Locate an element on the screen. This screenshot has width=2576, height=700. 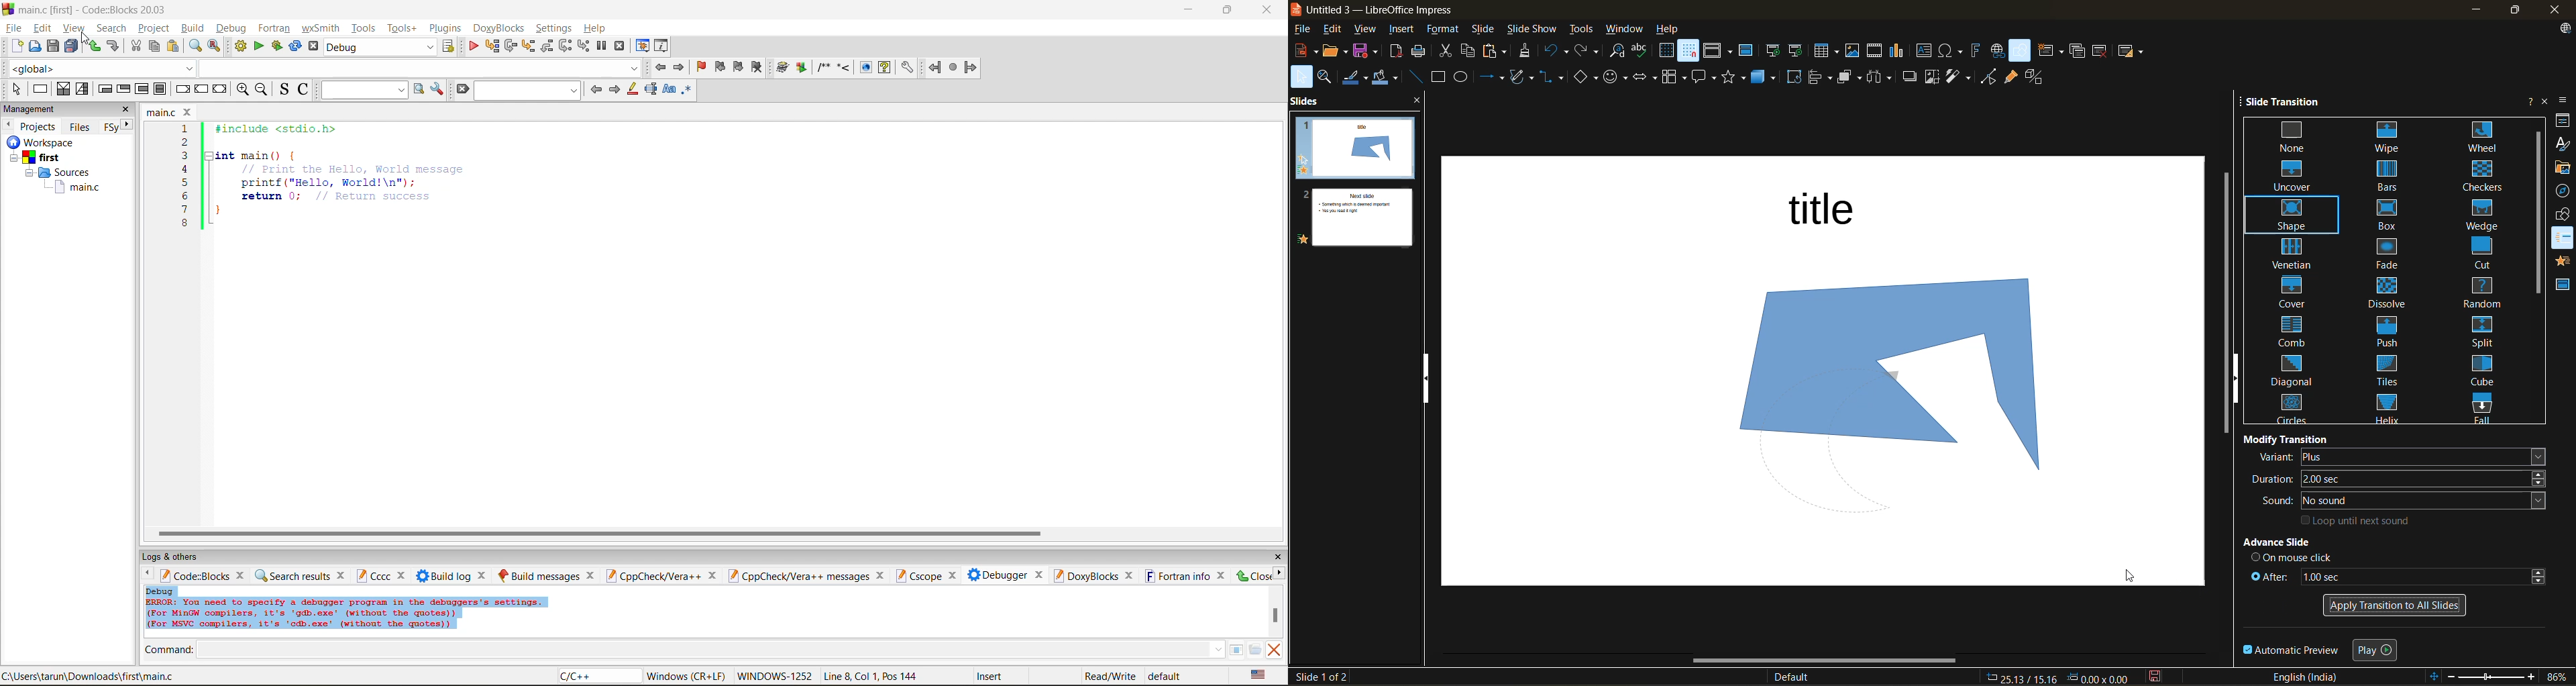
minimize is located at coordinates (1191, 10).